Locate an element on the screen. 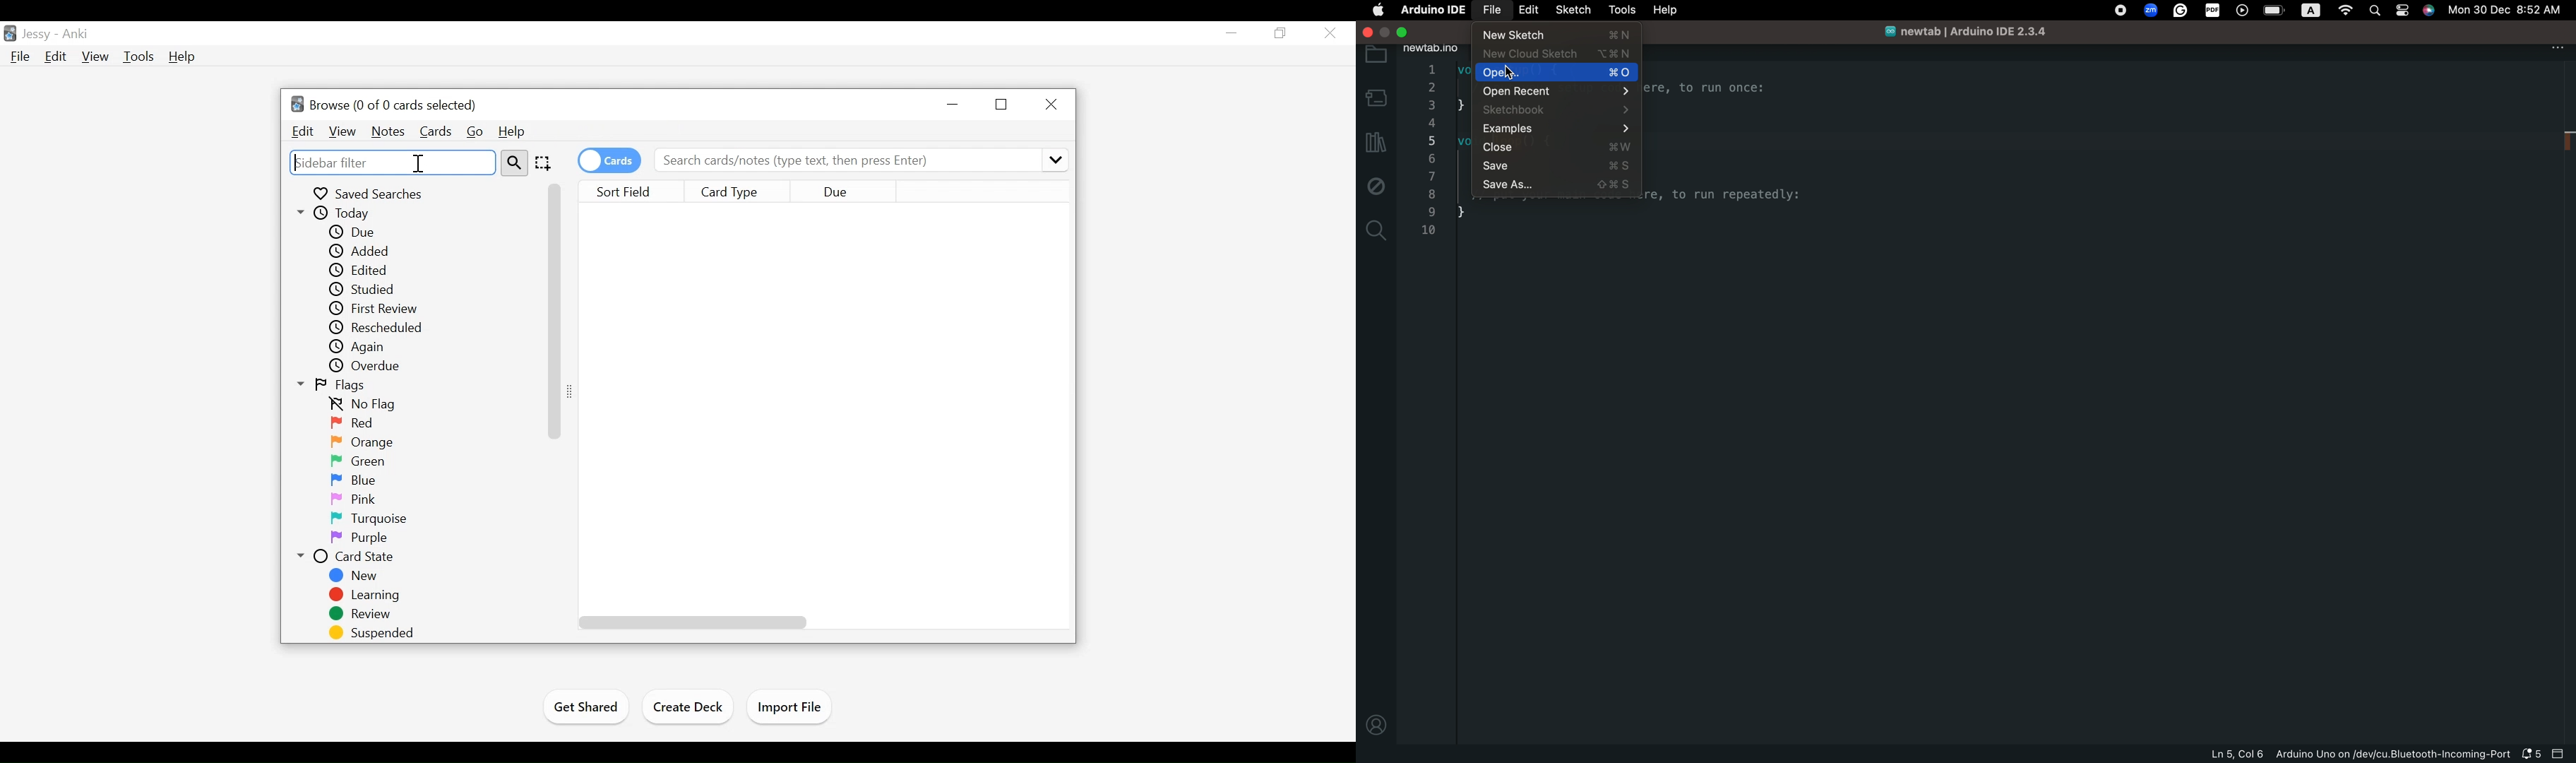  Search tool is located at coordinates (516, 163).